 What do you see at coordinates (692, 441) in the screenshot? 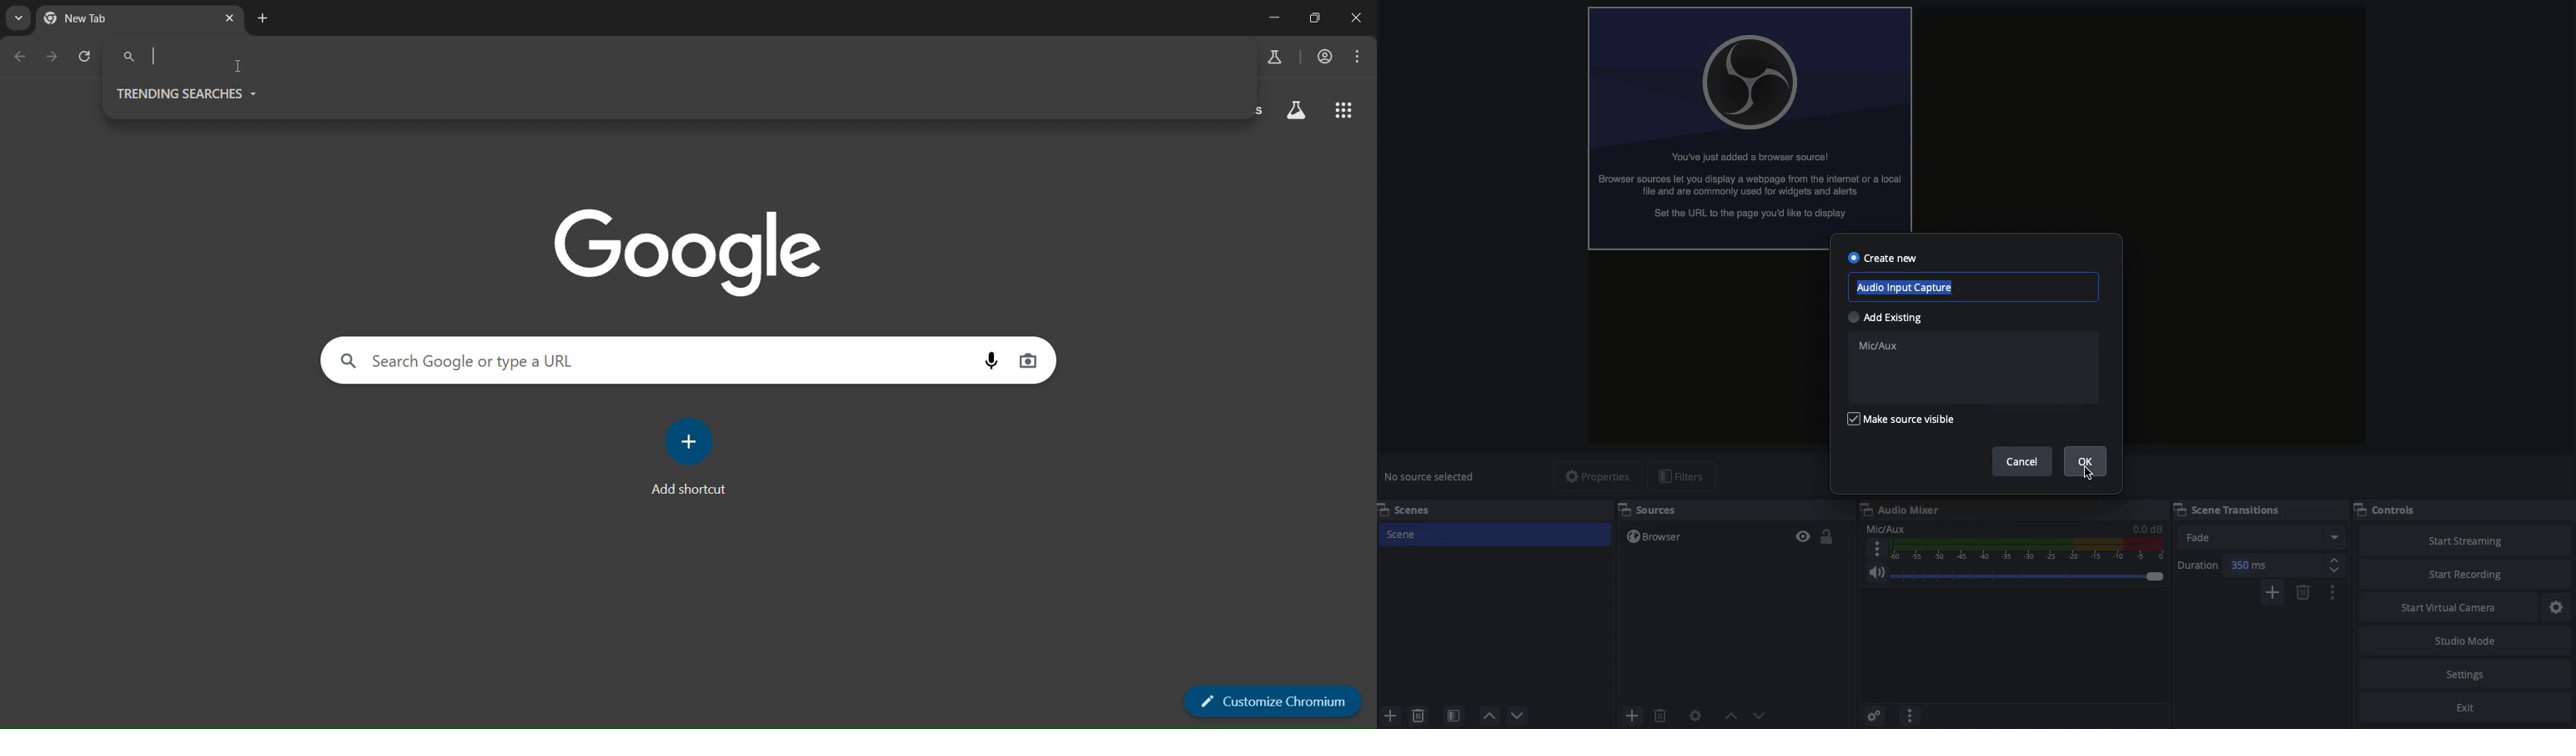
I see `add shortcut` at bounding box center [692, 441].